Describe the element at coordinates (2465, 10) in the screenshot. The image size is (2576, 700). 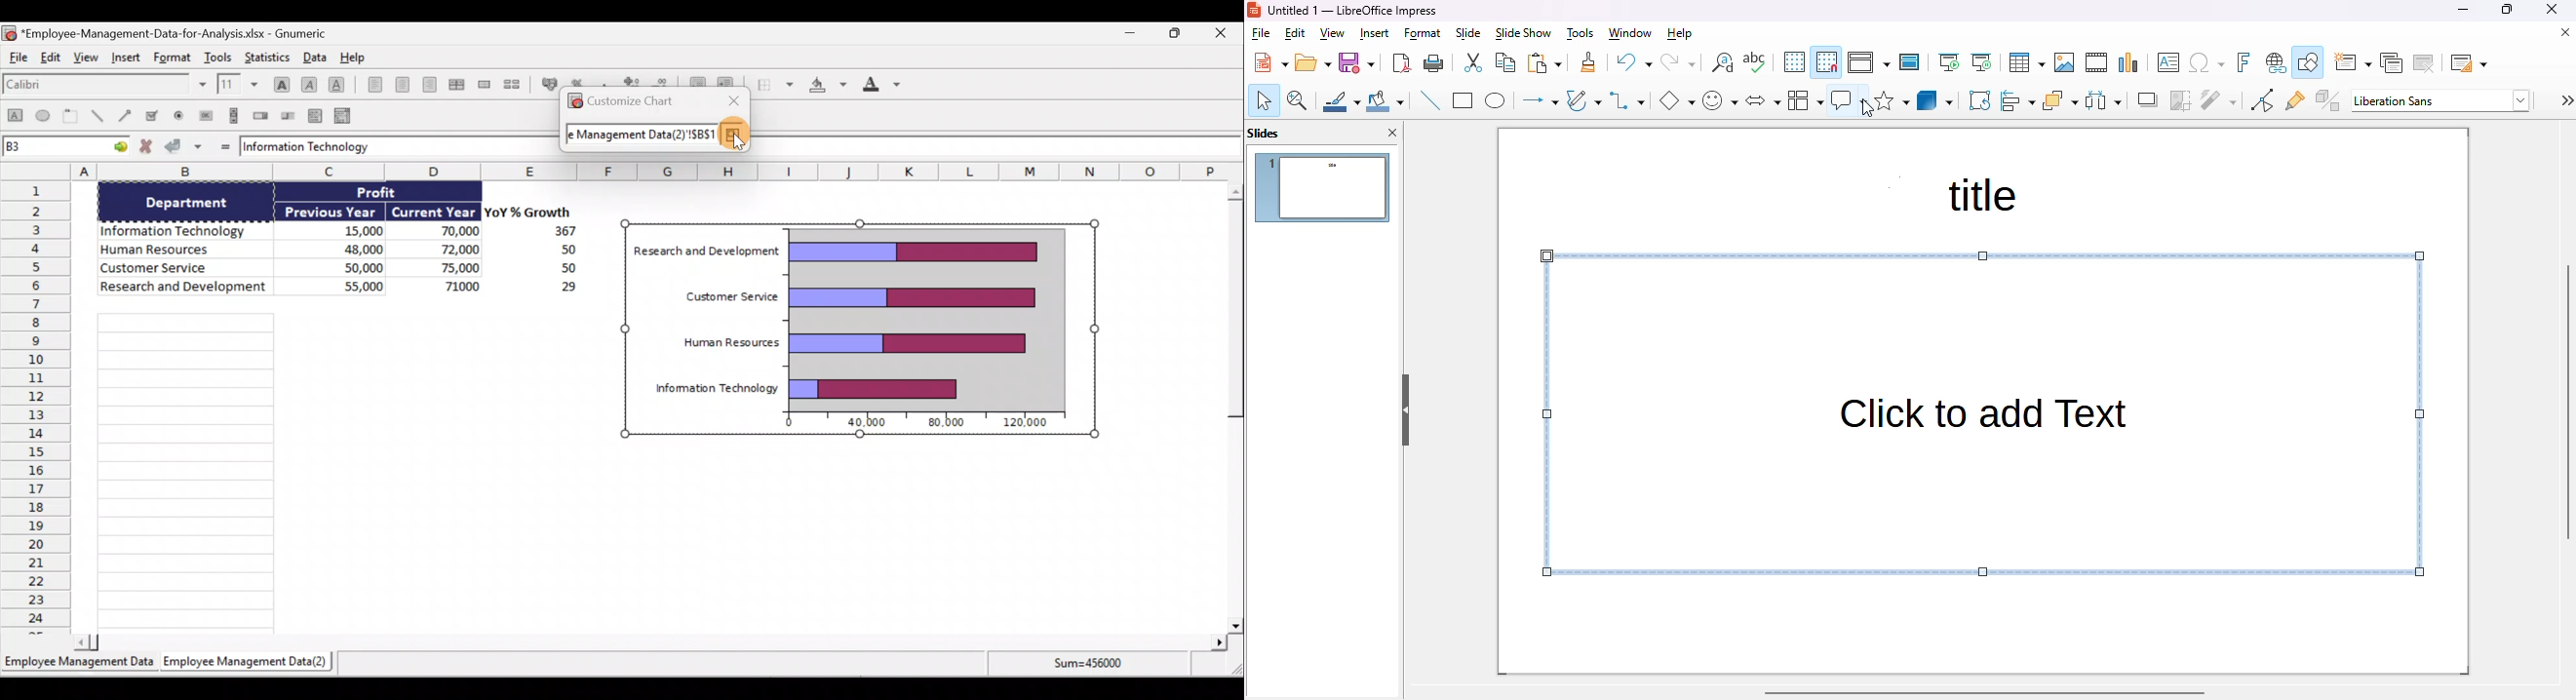
I see `minimize` at that location.